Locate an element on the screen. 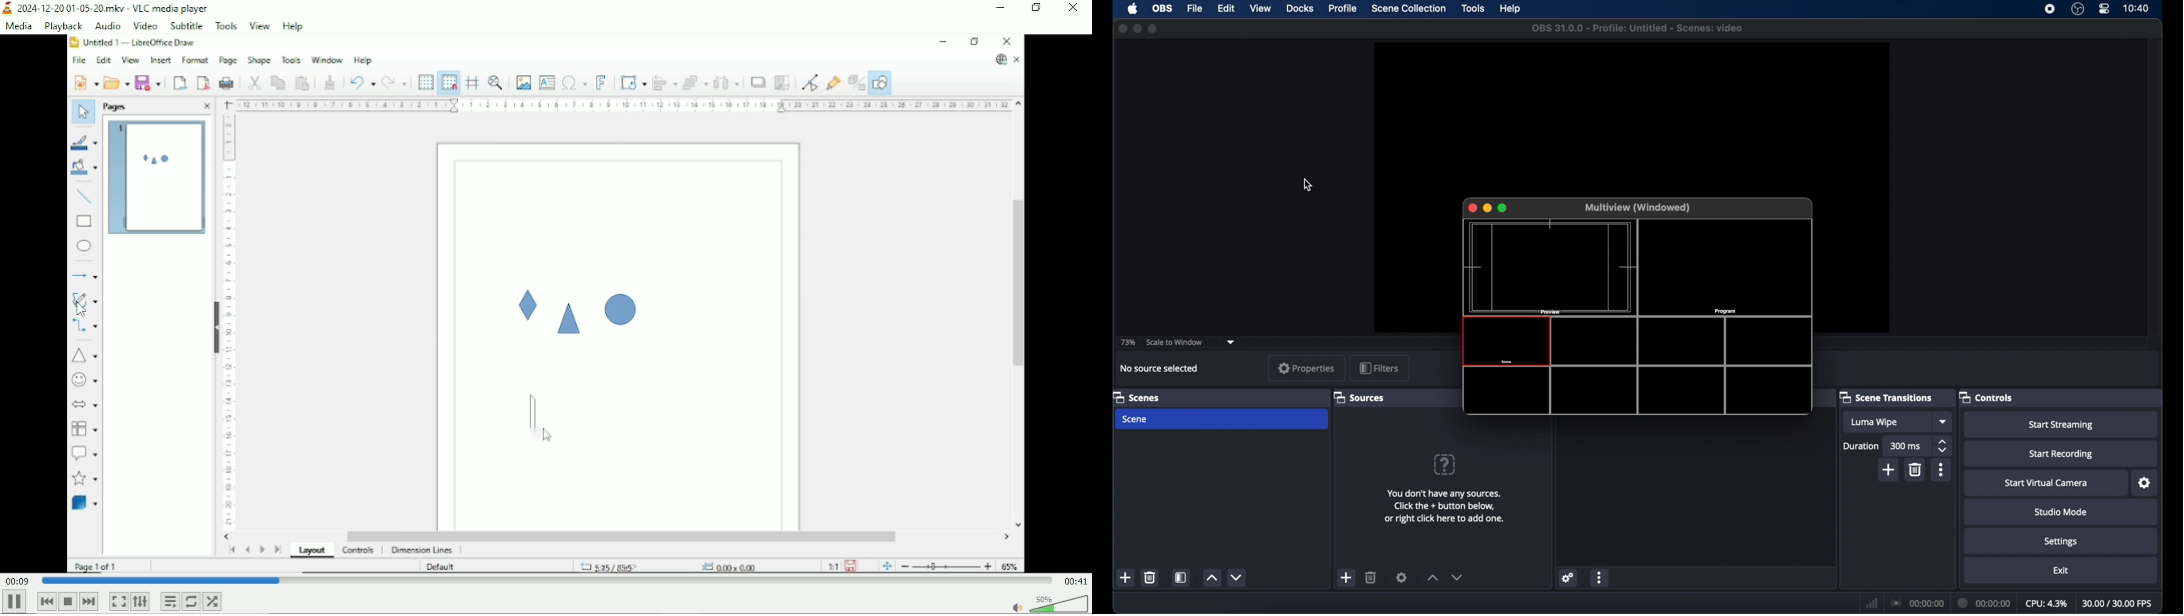 This screenshot has width=2184, height=616. decrement is located at coordinates (1457, 577).